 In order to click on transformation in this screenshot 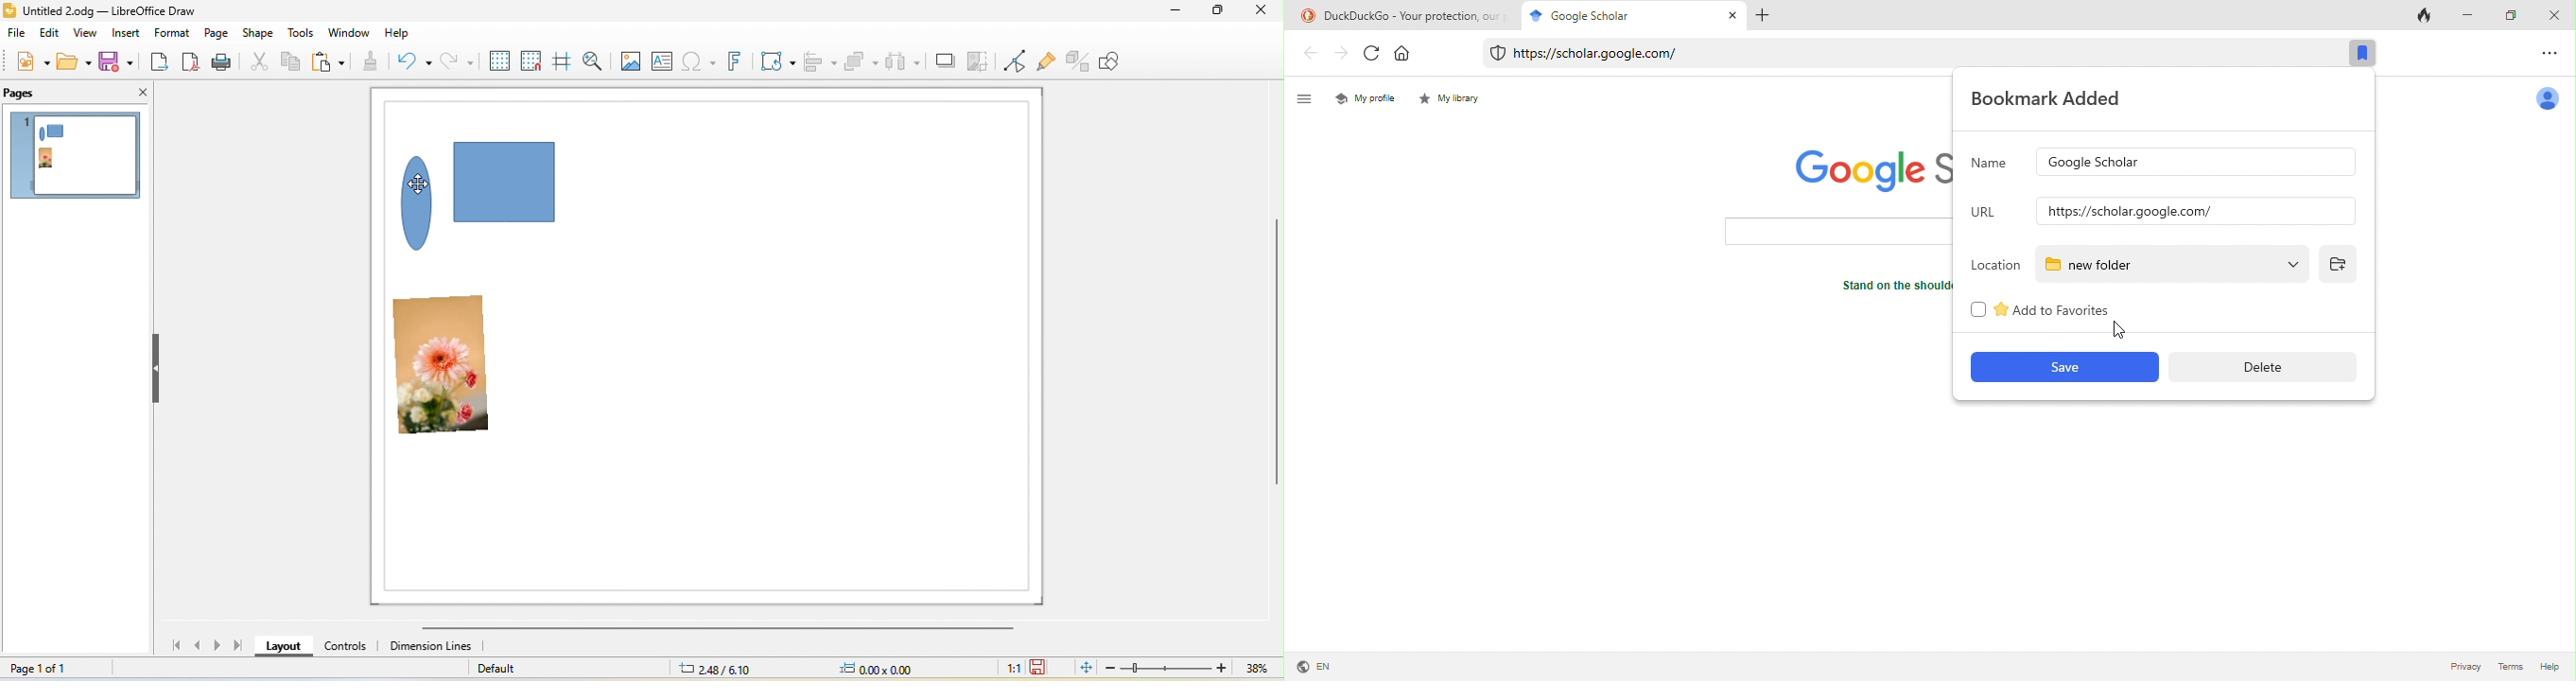, I will do `click(780, 60)`.